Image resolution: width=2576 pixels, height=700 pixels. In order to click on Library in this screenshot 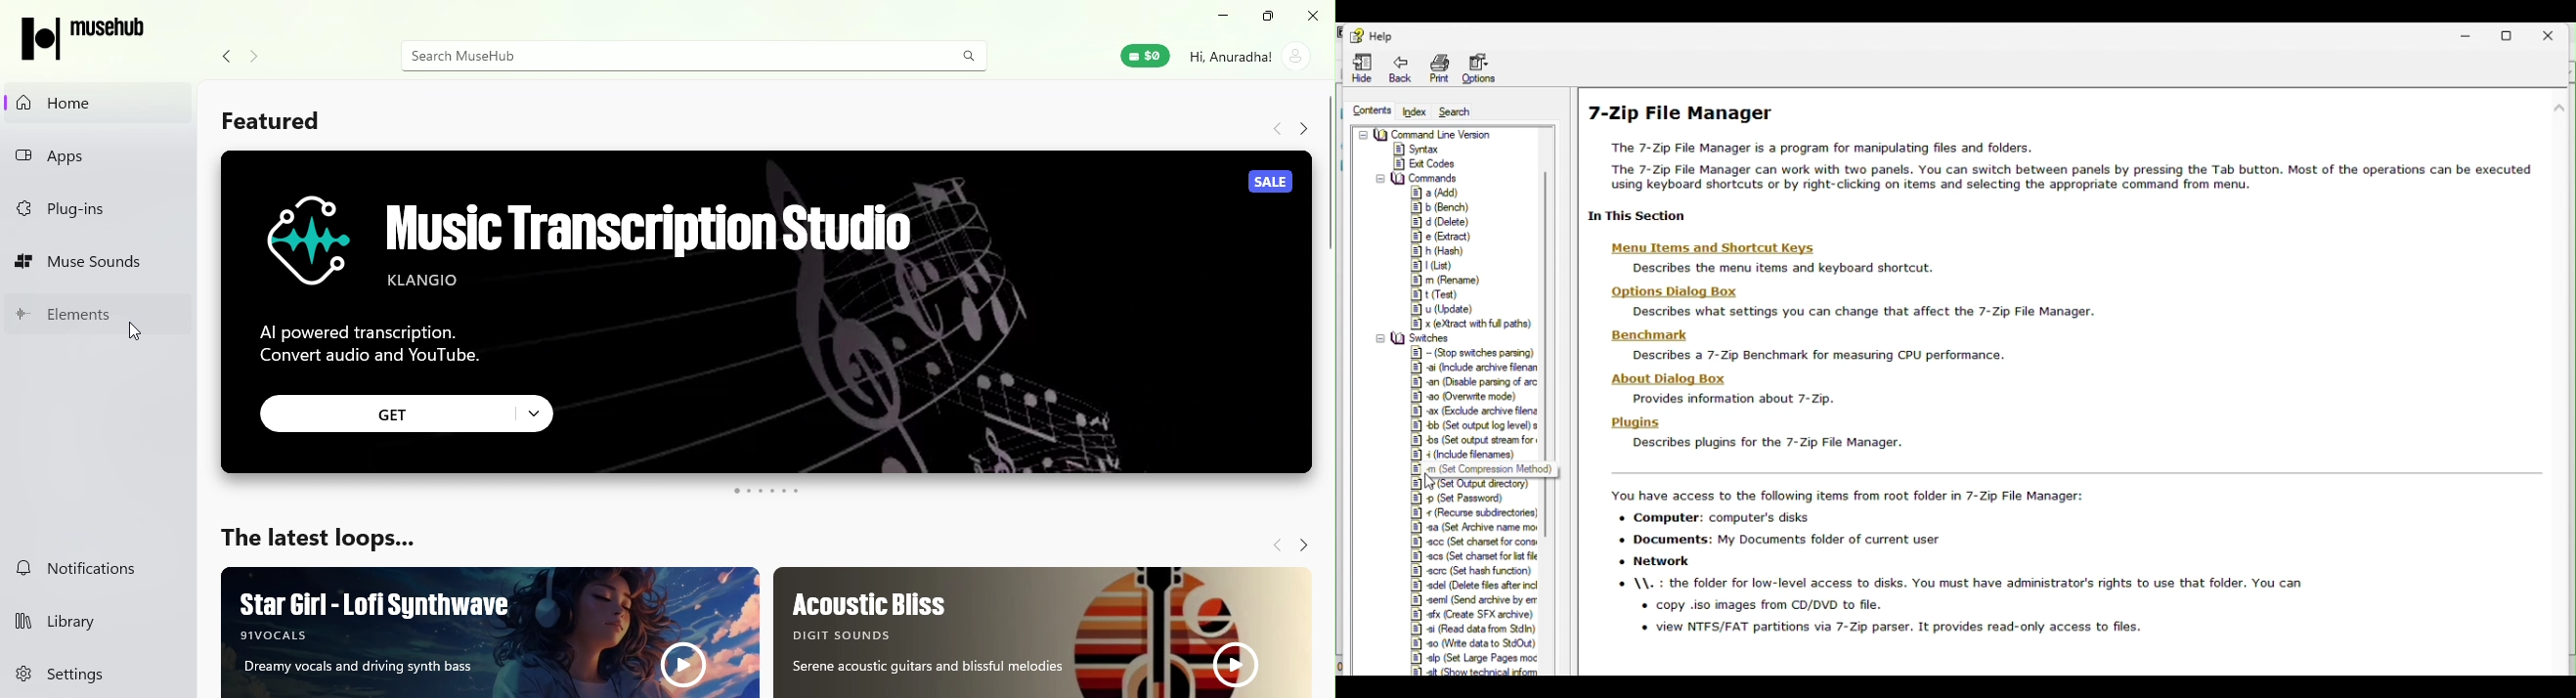, I will do `click(82, 618)`.